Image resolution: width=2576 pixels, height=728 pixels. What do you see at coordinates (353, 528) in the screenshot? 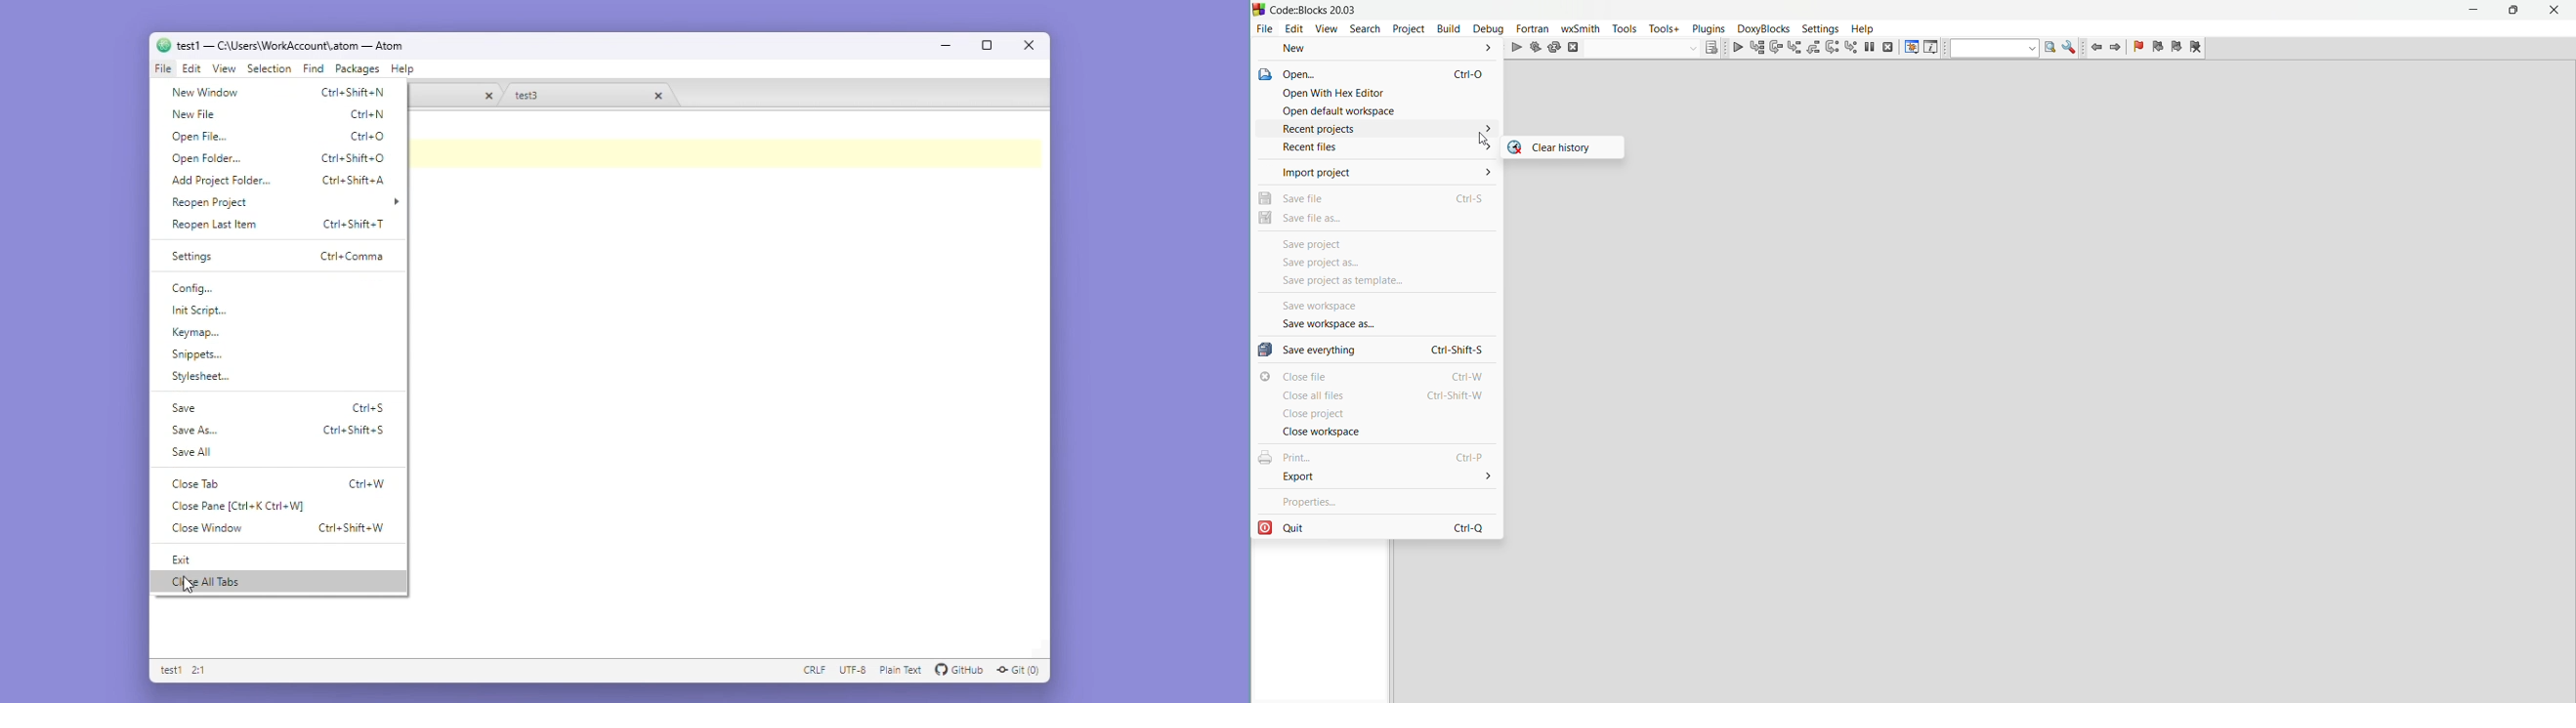
I see `ctrl+shift+w` at bounding box center [353, 528].